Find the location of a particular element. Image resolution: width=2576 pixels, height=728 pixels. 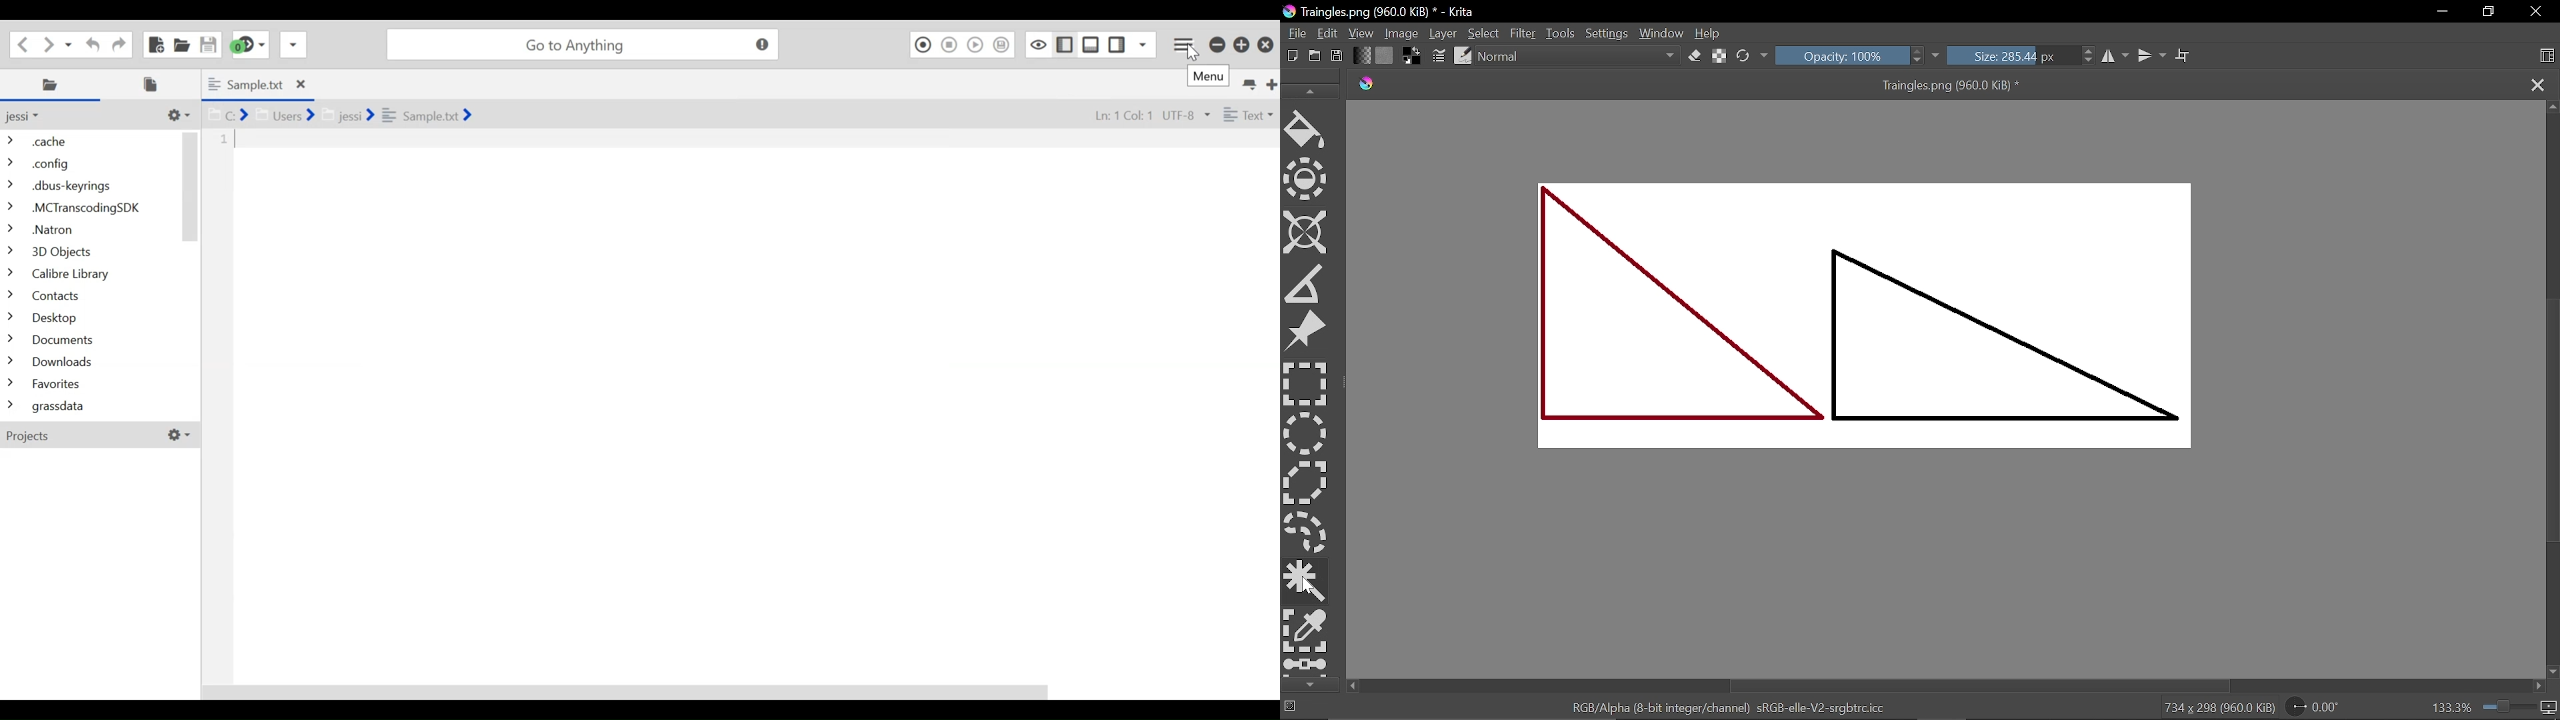

logo is located at coordinates (1367, 85).